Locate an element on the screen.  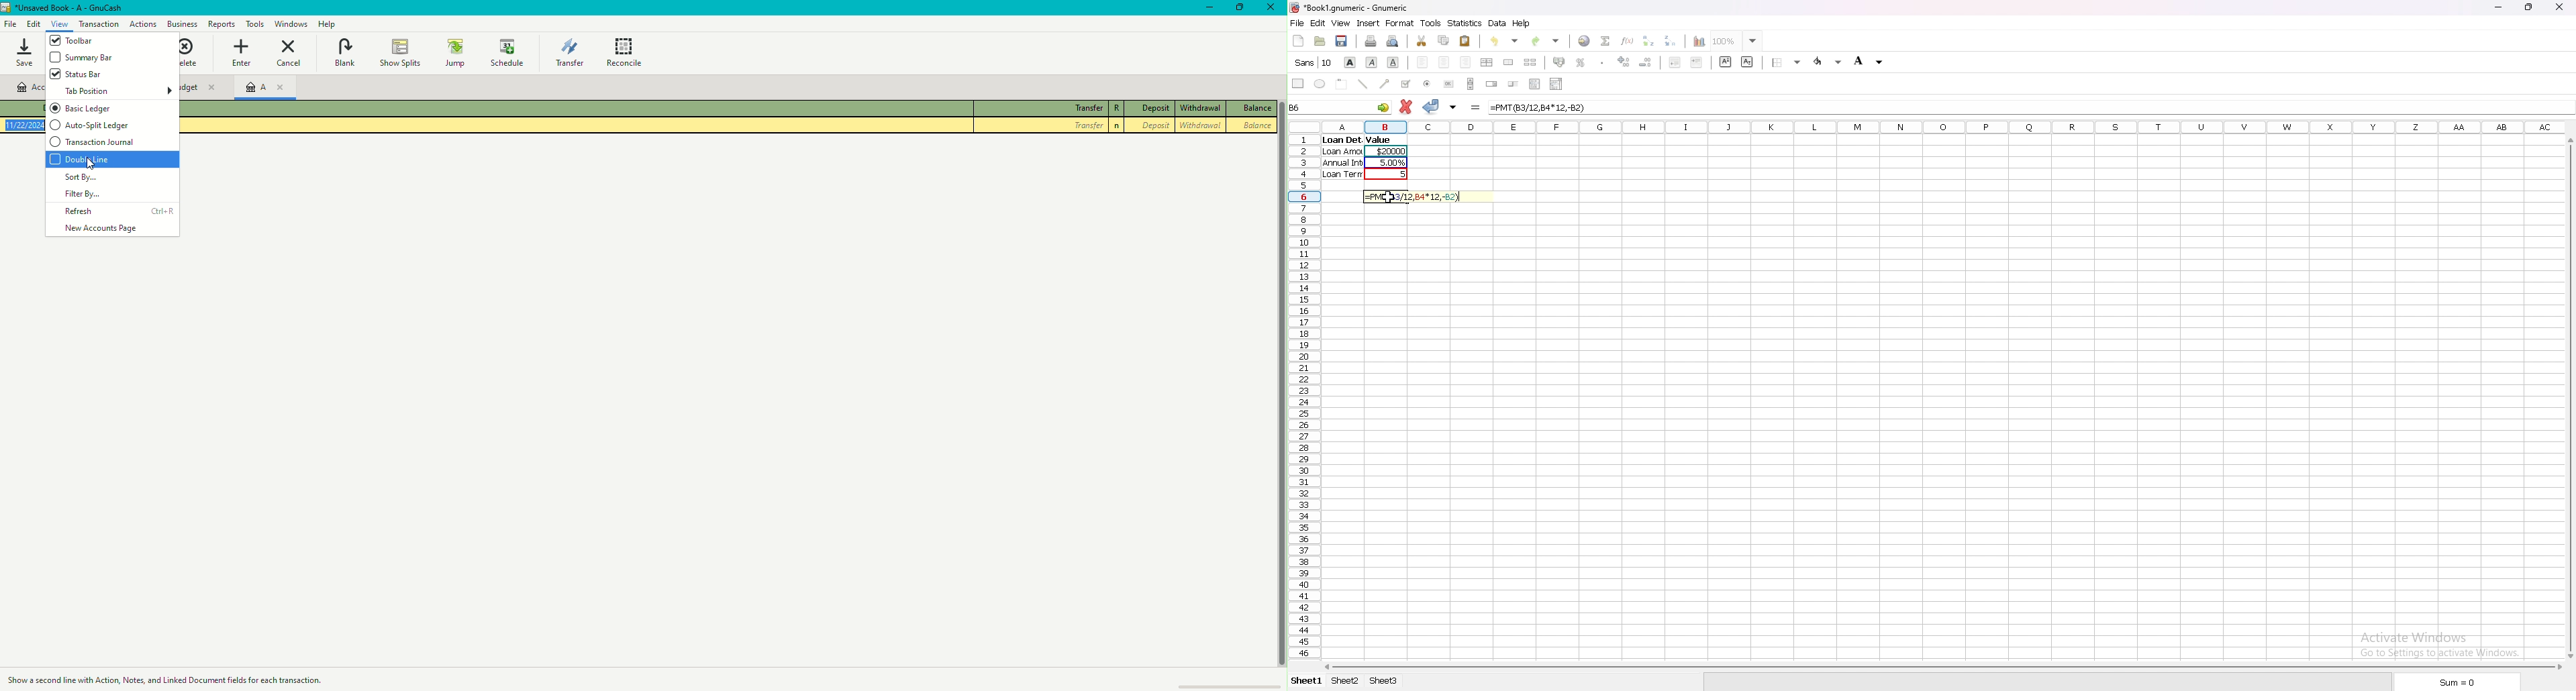
Basic Ledger is located at coordinates (112, 107).